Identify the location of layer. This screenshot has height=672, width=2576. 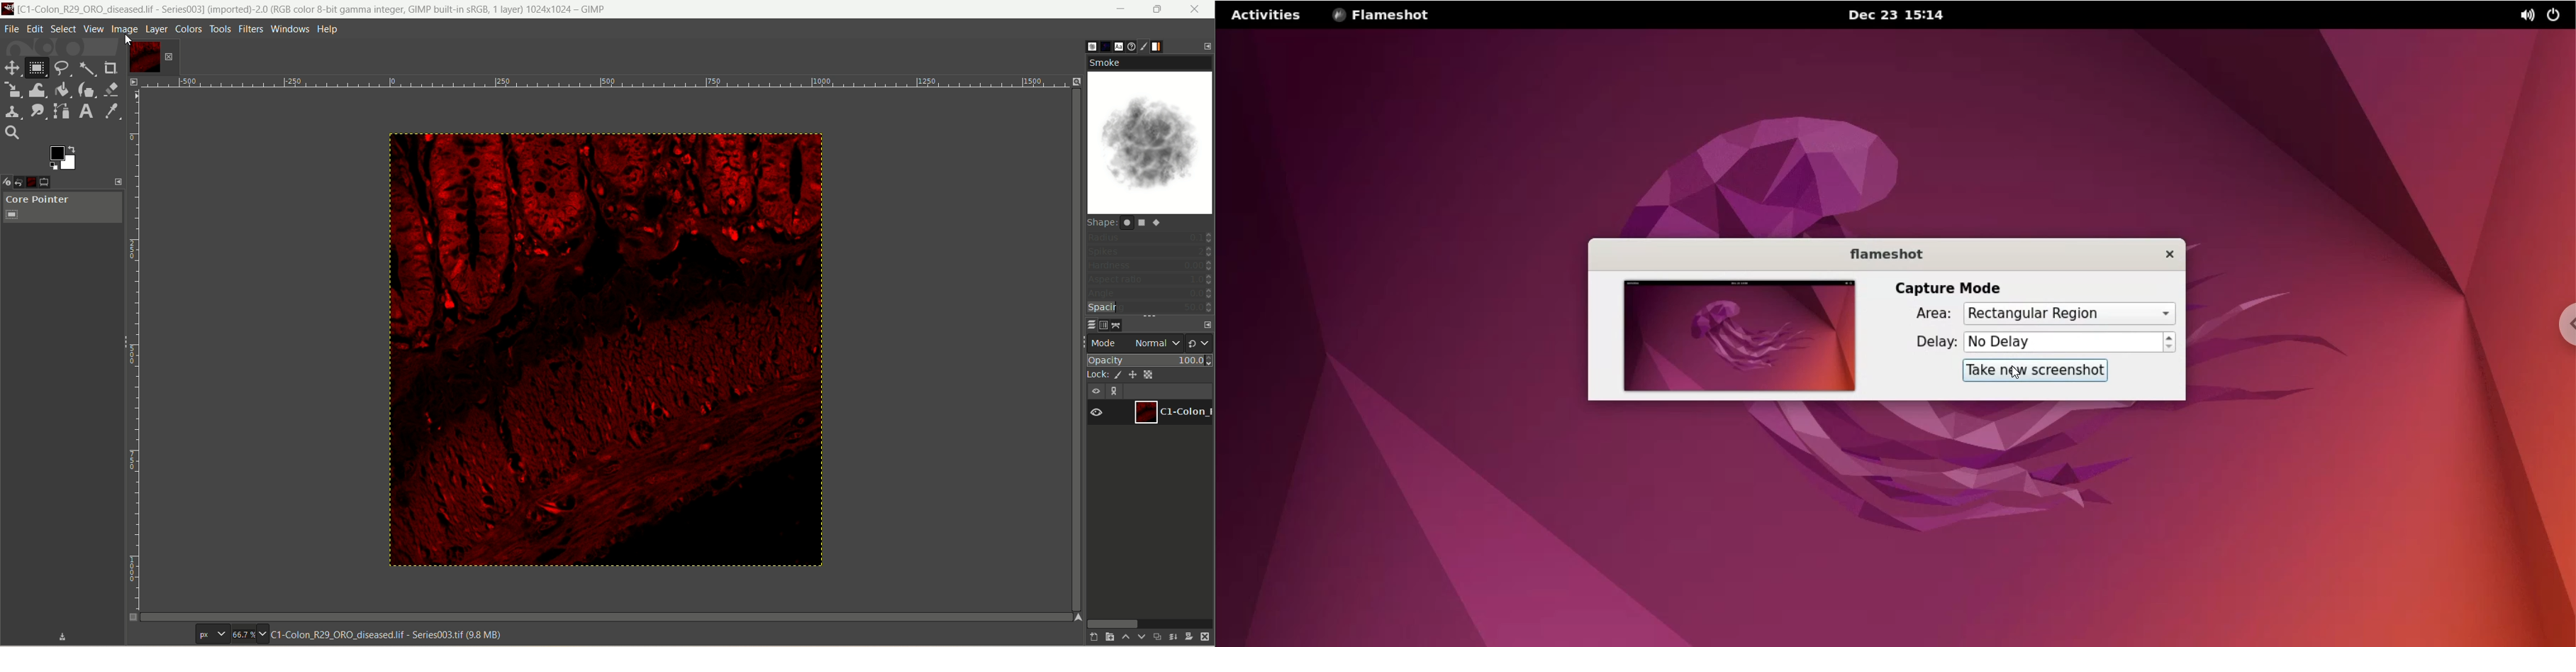
(156, 30).